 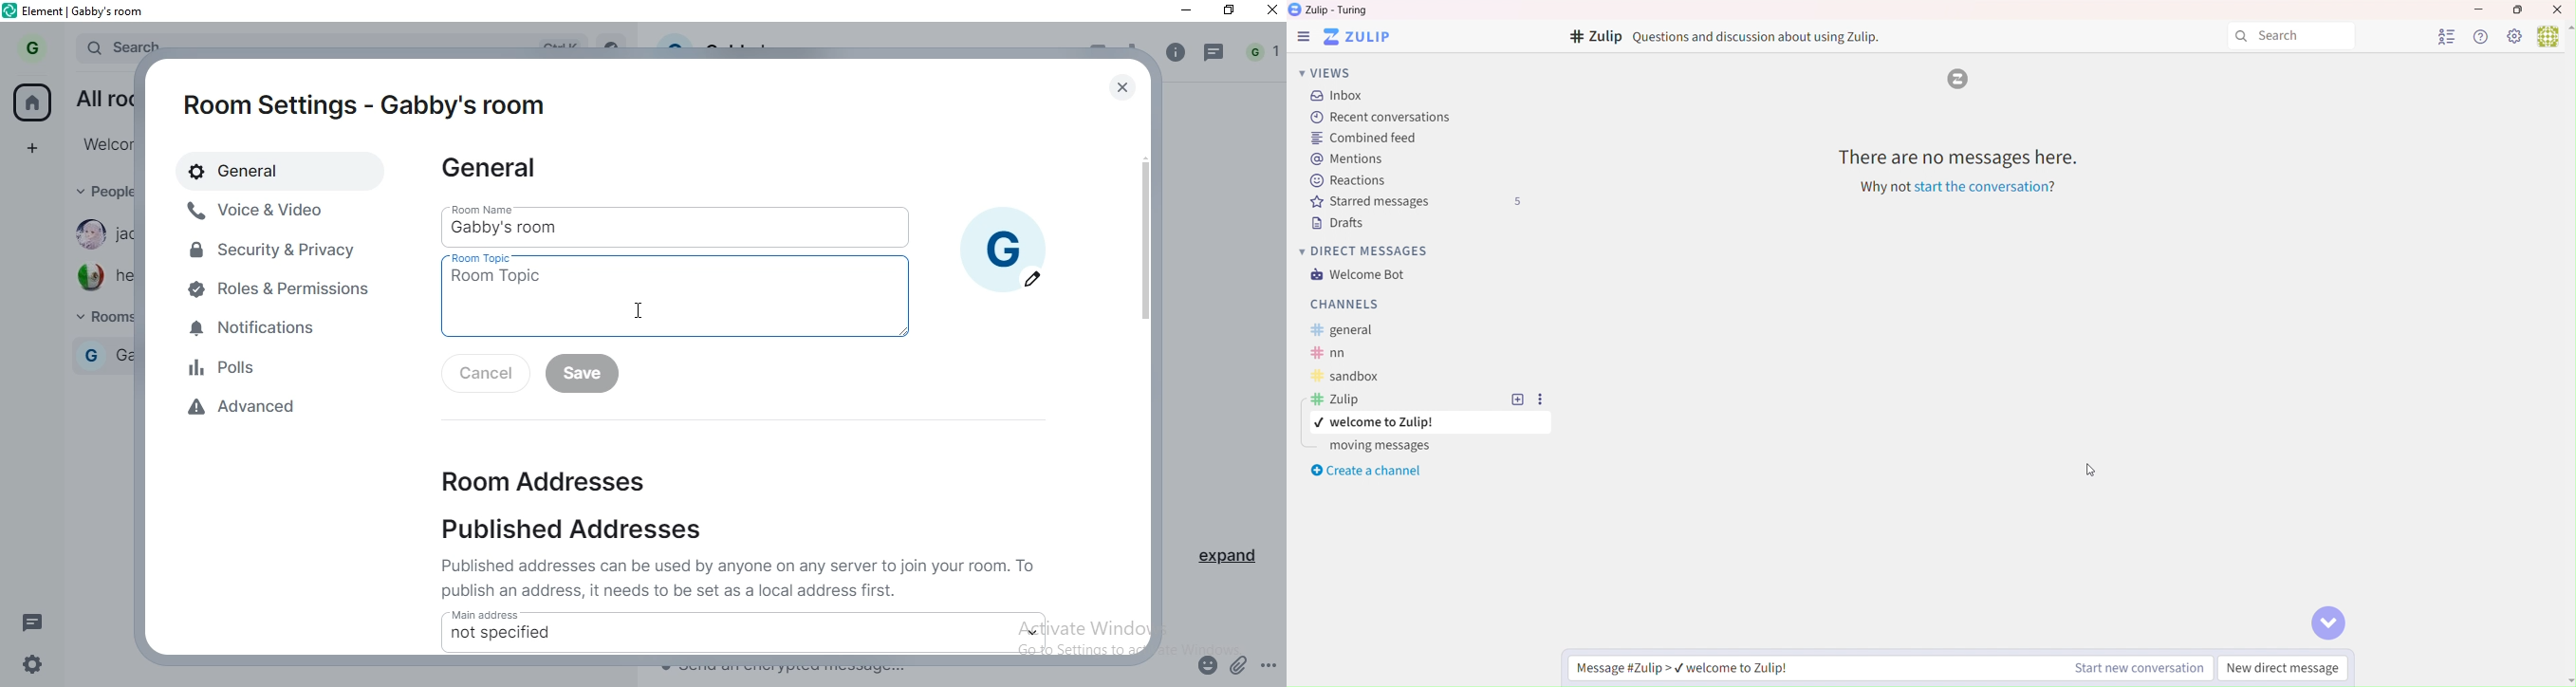 I want to click on Text, so click(x=1885, y=187).